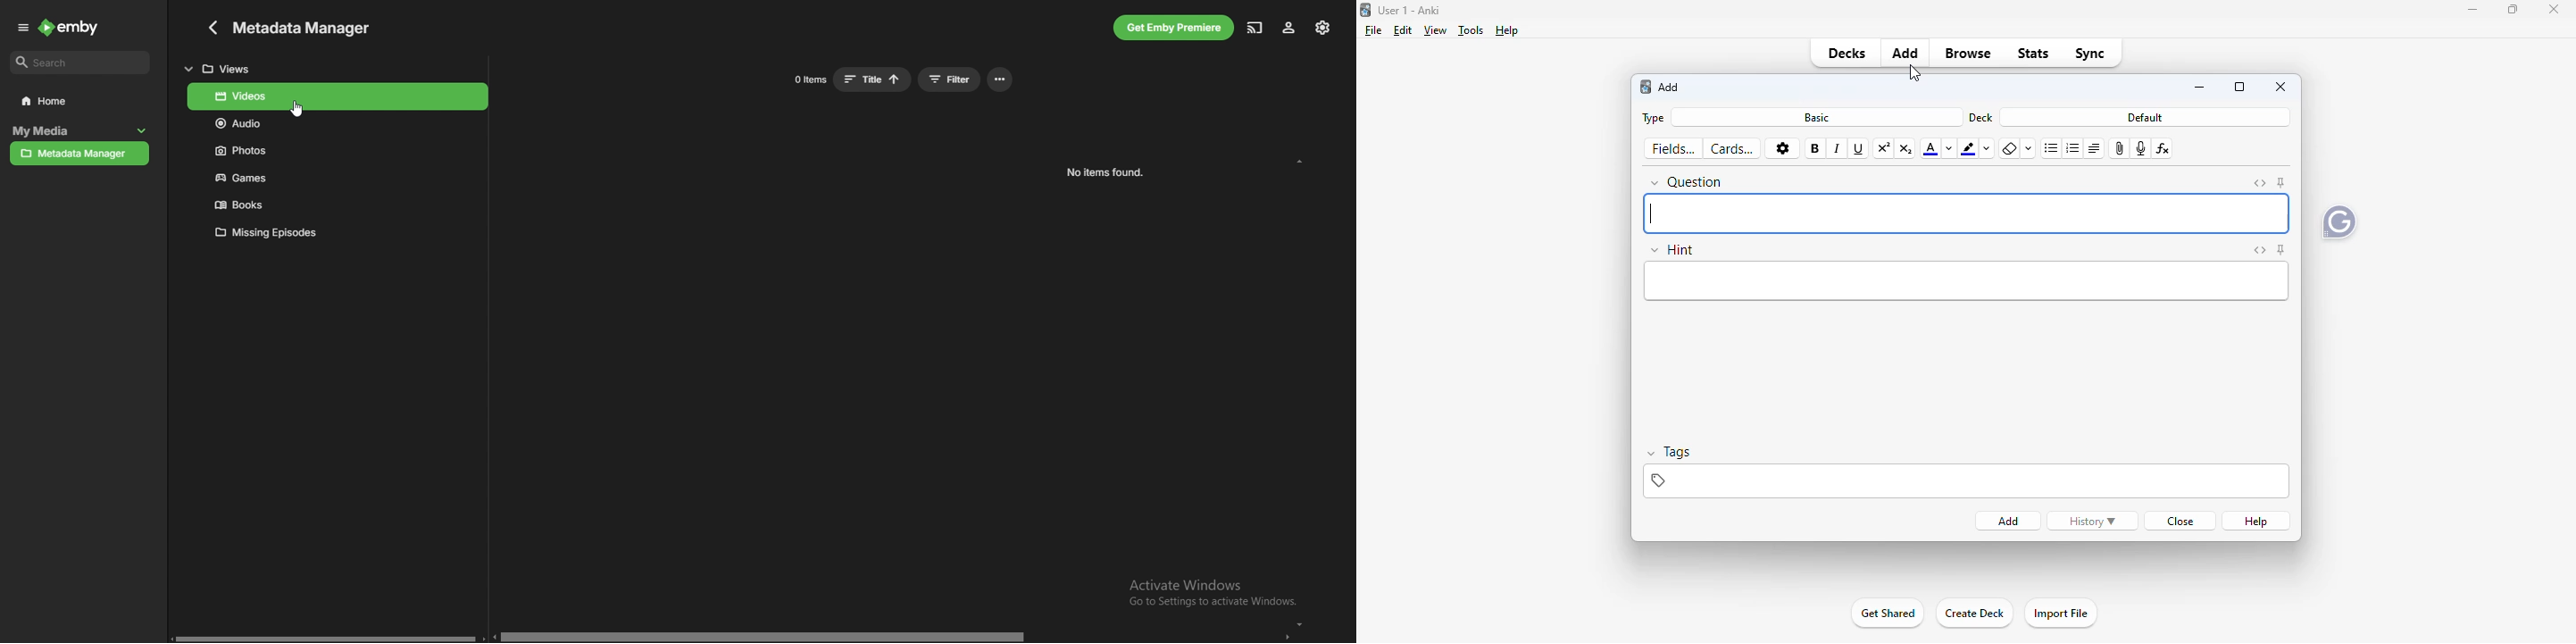 The image size is (2576, 644). I want to click on superscript, so click(1883, 149).